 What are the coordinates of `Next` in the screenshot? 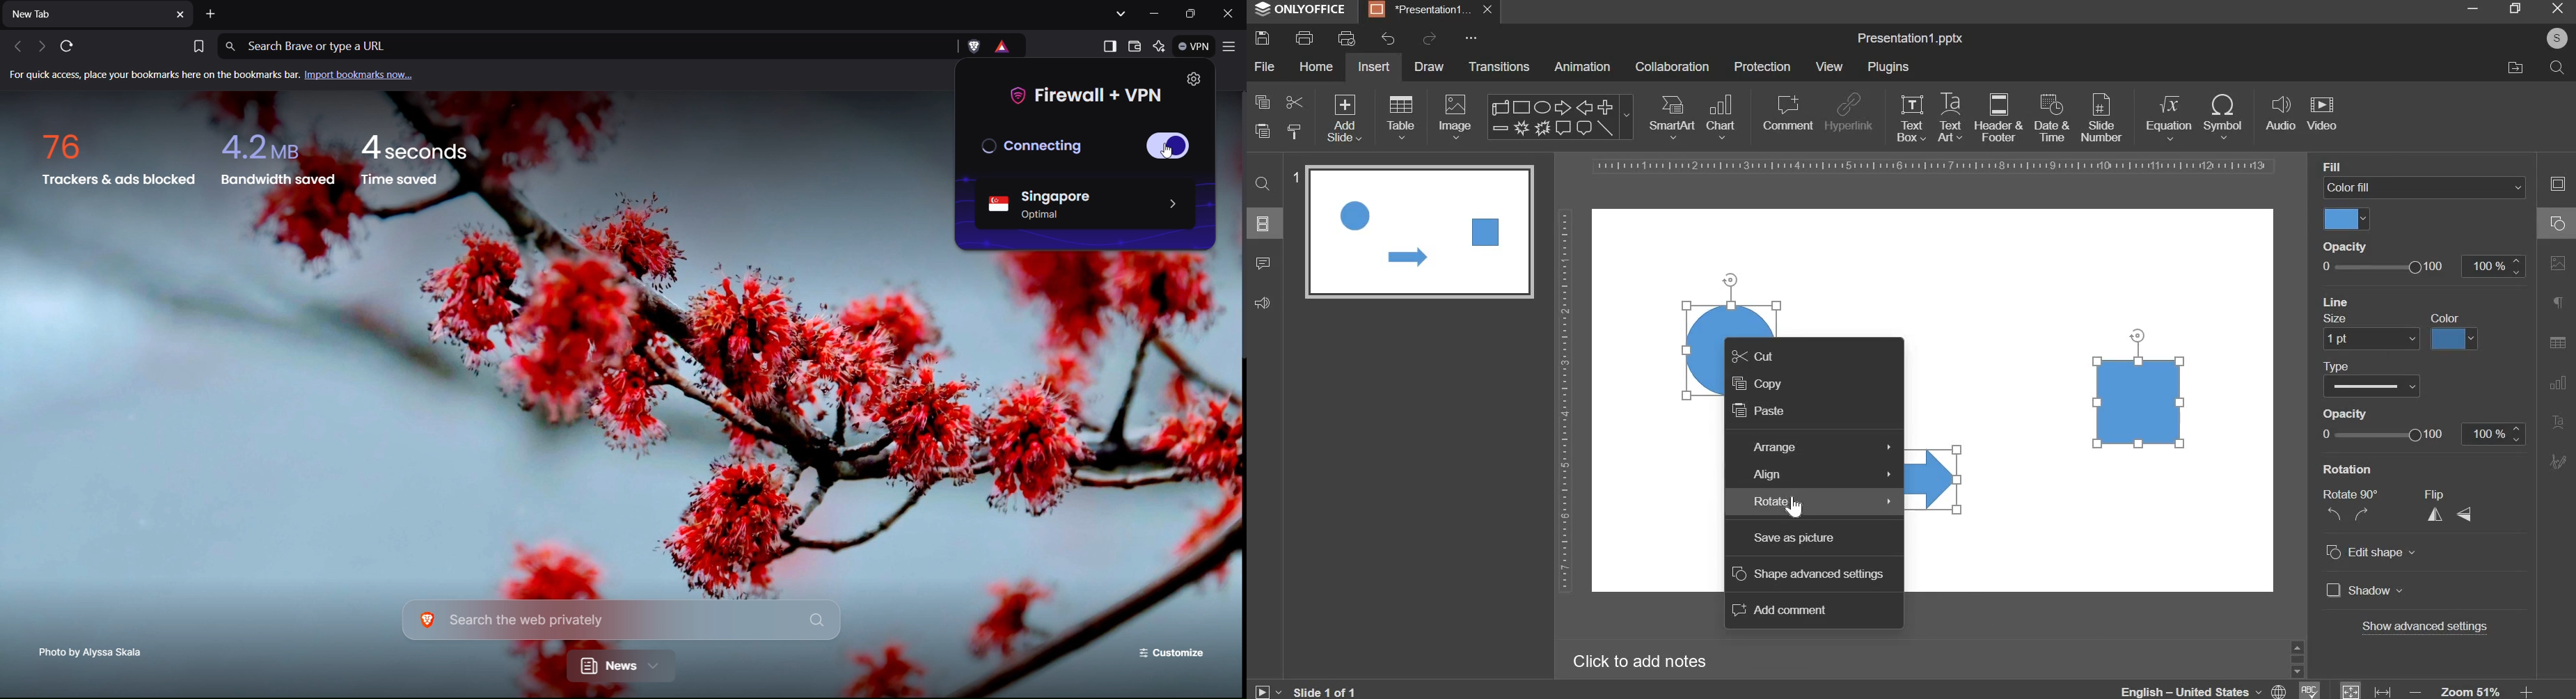 It's located at (40, 46).